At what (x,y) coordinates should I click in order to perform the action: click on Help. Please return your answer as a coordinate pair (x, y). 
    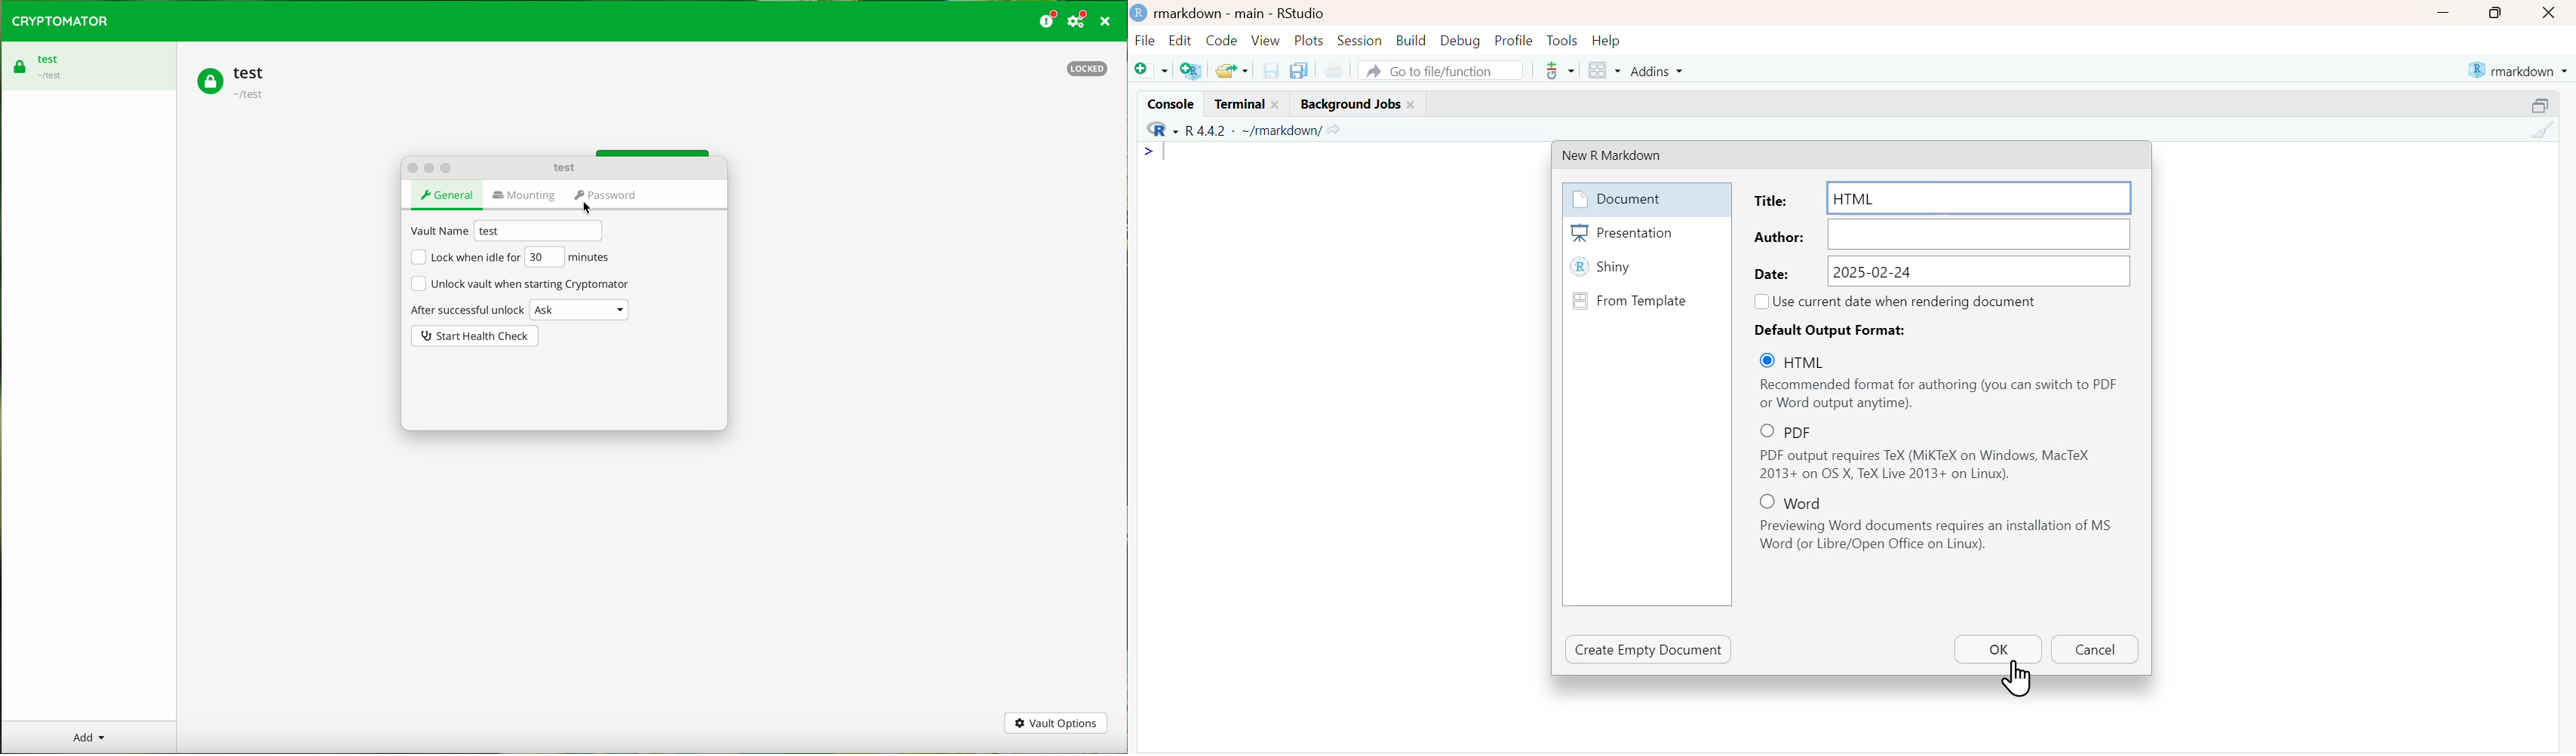
    Looking at the image, I should click on (1607, 41).